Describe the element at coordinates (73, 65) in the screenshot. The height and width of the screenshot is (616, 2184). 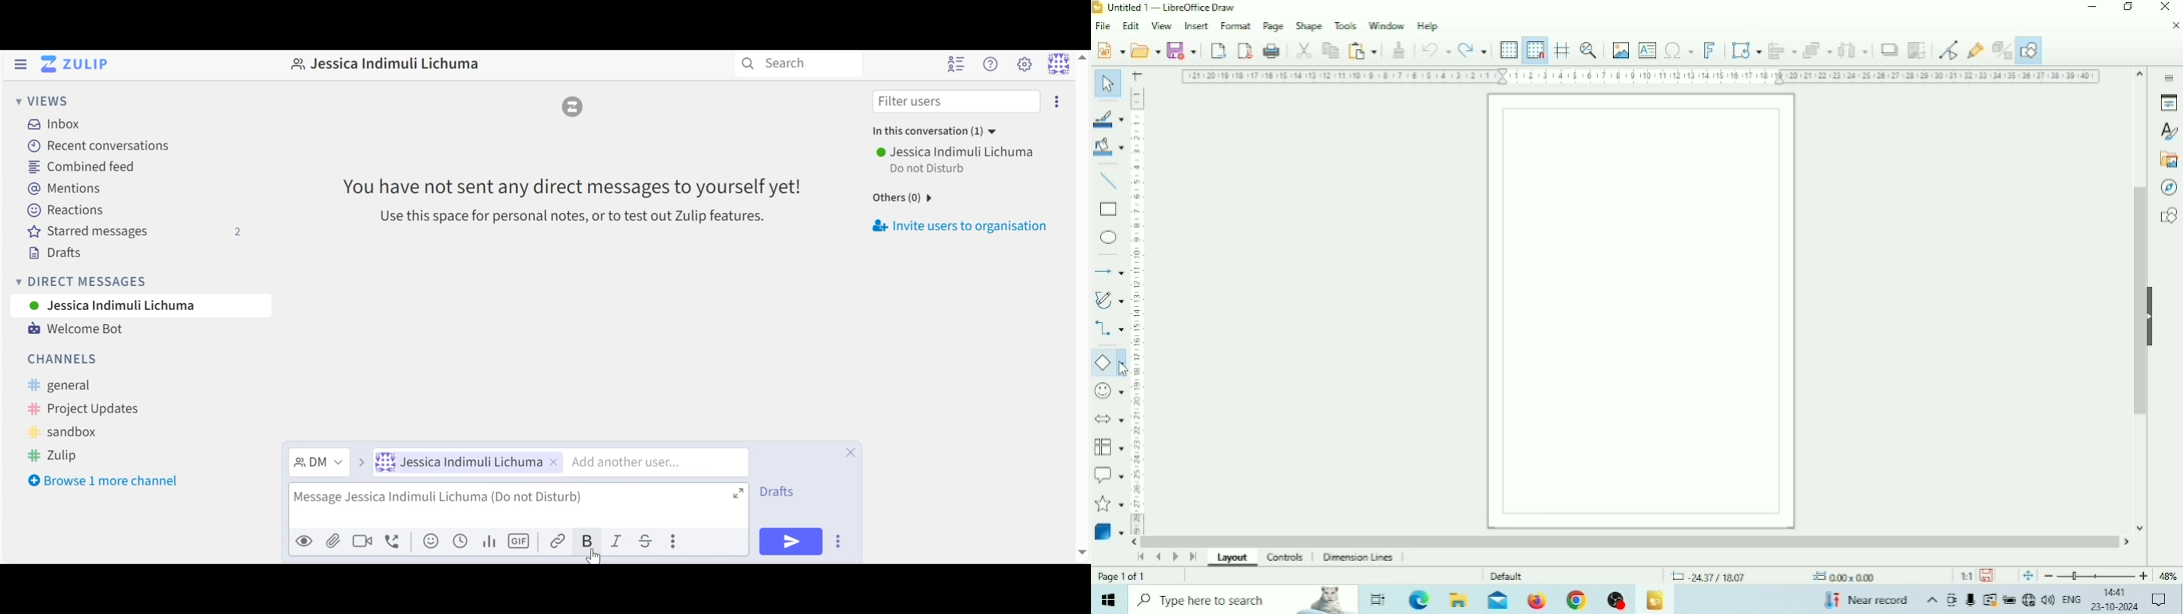
I see `Go to Home View` at that location.